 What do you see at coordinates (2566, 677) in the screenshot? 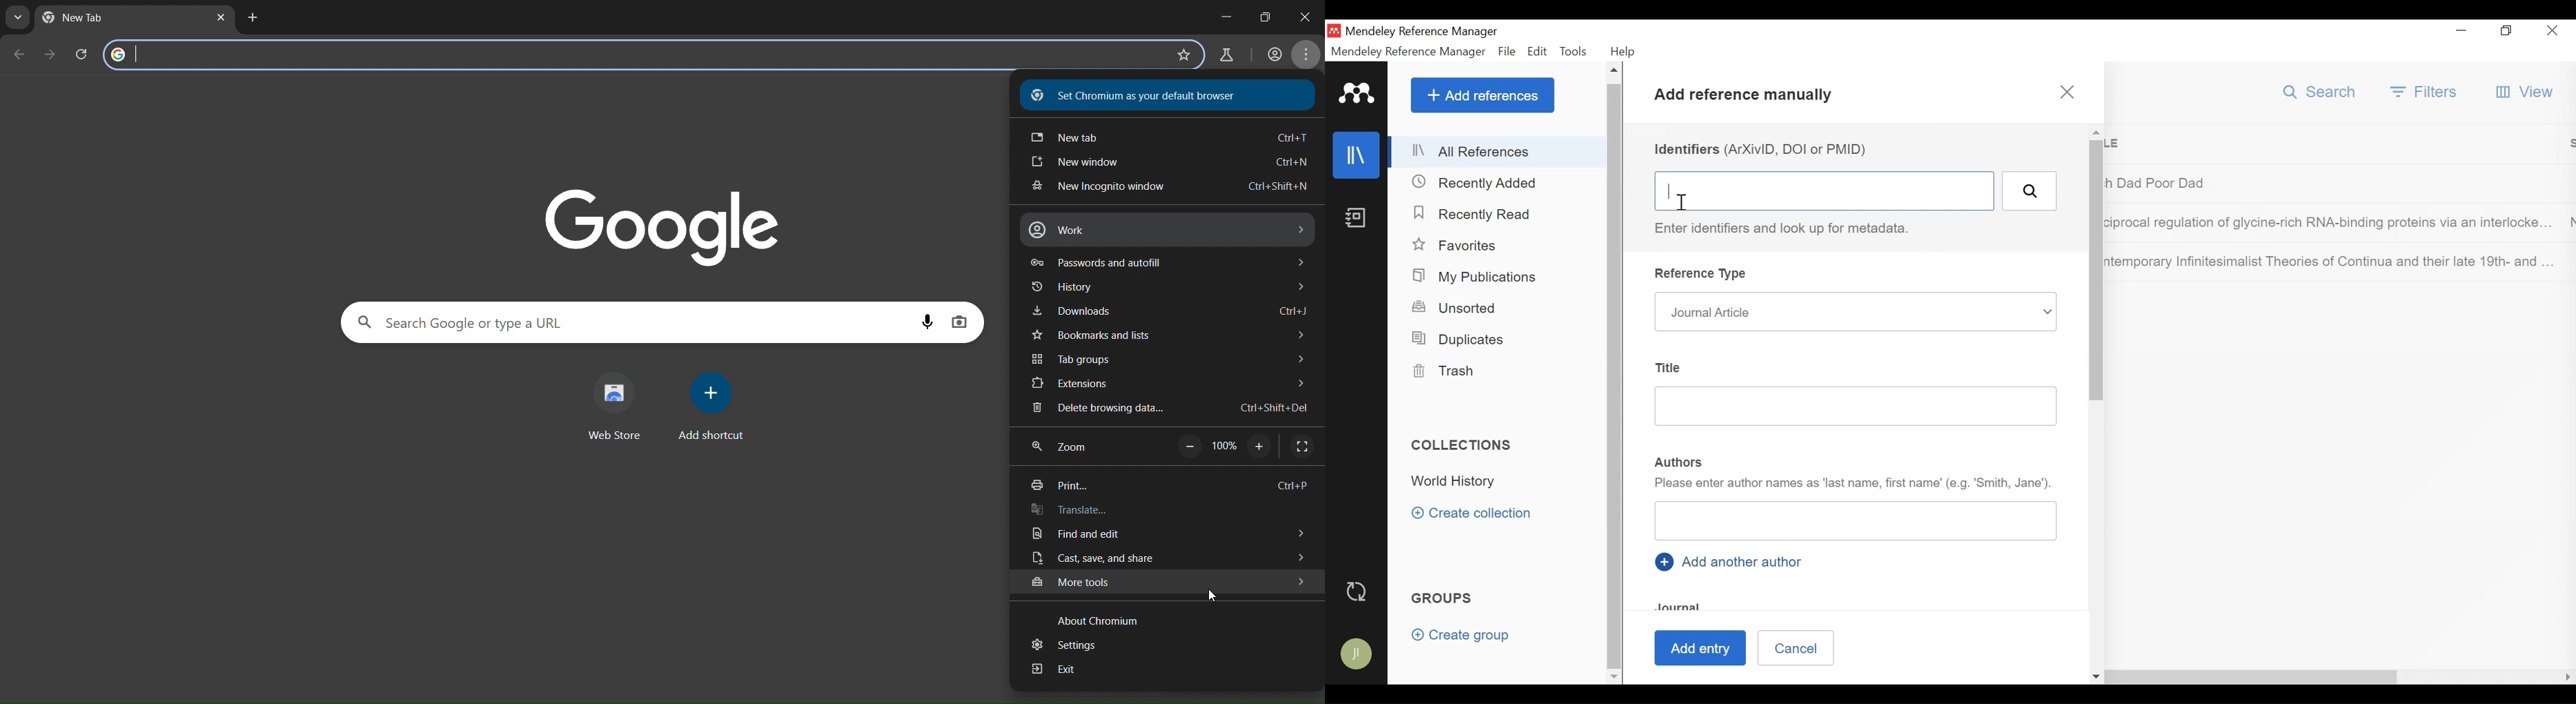
I see `Scroll Right` at bounding box center [2566, 677].